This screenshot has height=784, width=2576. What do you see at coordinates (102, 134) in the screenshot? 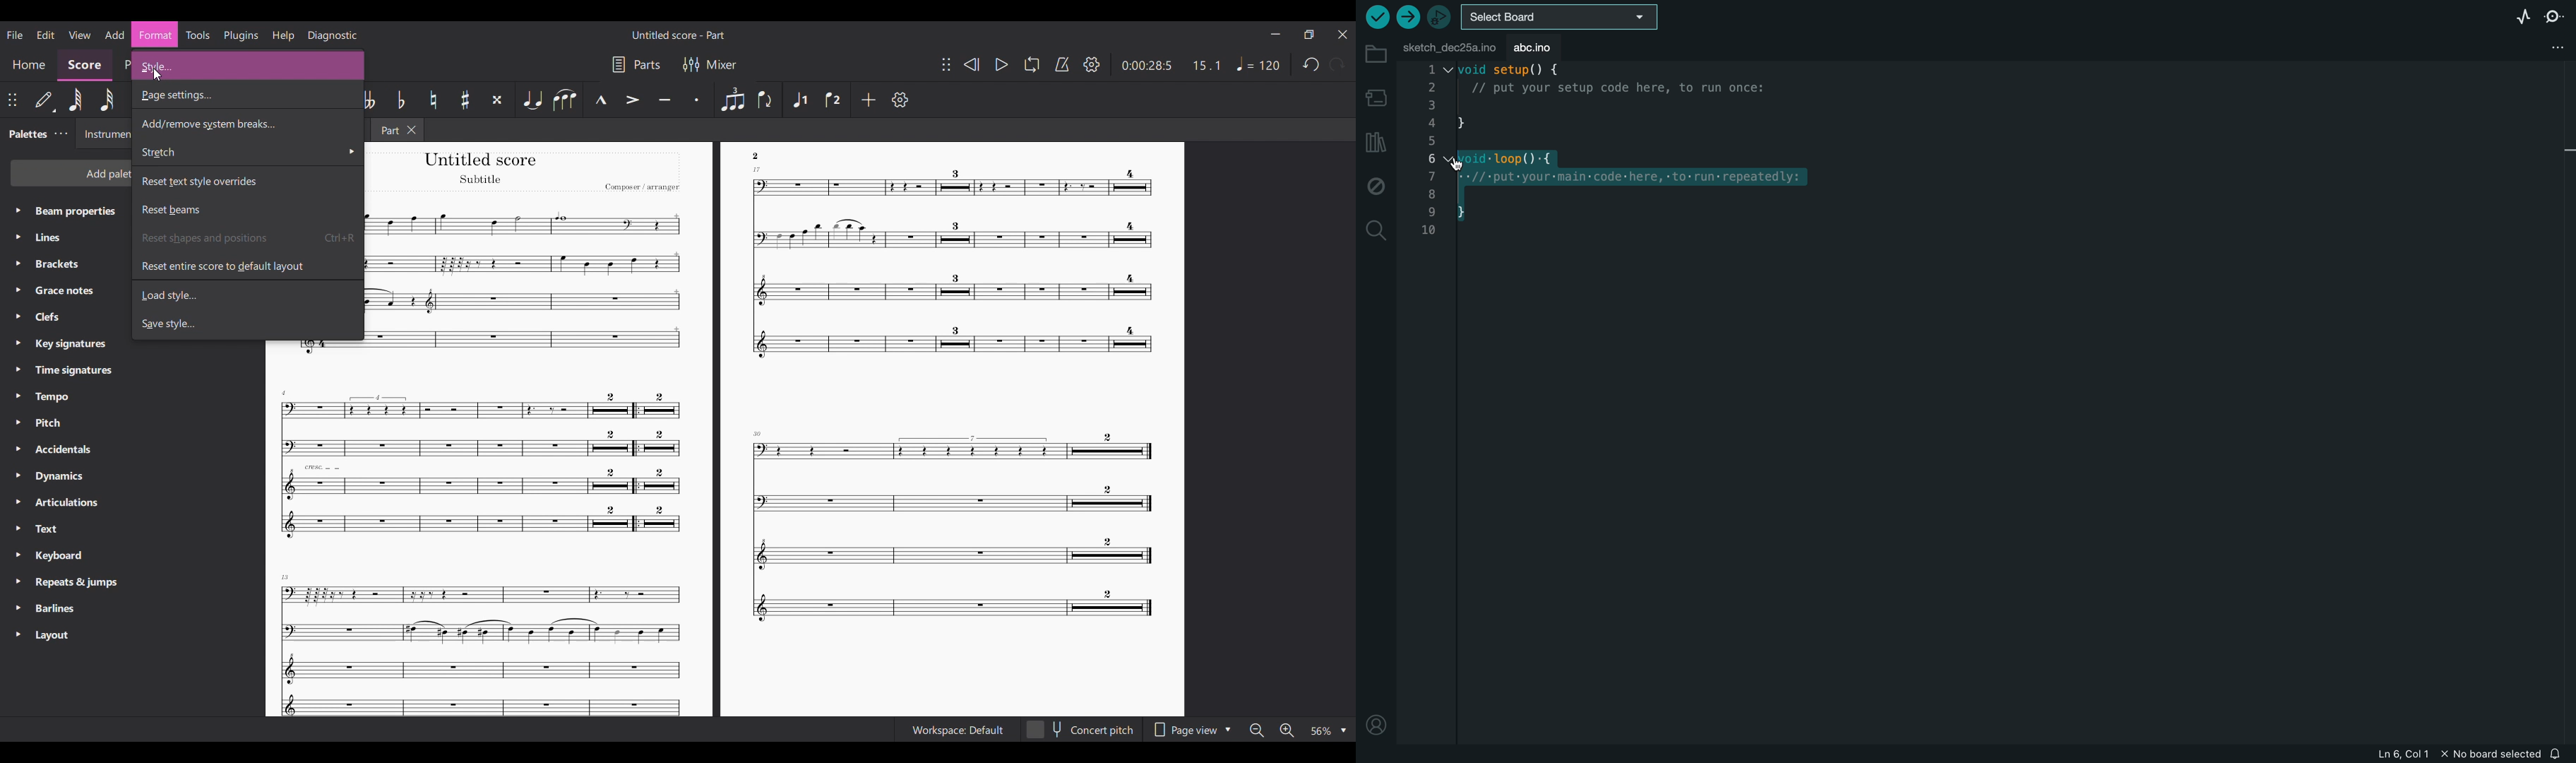
I see `Instruments tab` at bounding box center [102, 134].